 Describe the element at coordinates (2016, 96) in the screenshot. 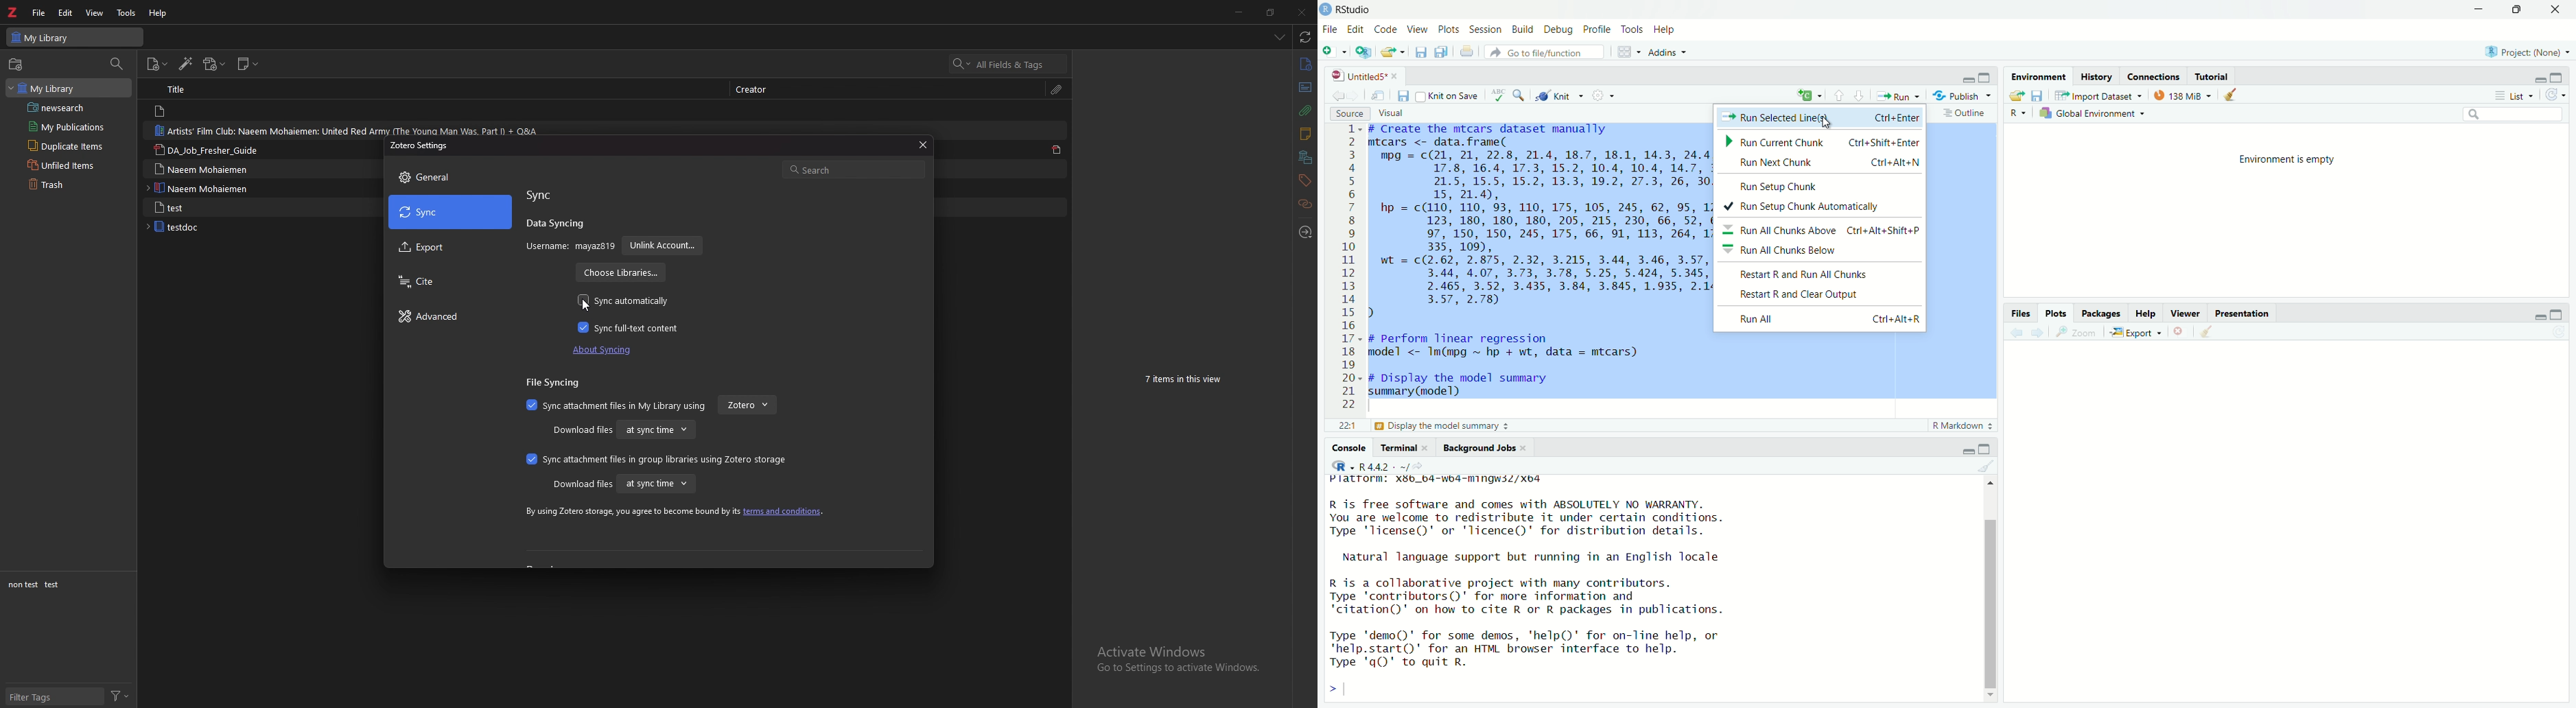

I see `open` at that location.